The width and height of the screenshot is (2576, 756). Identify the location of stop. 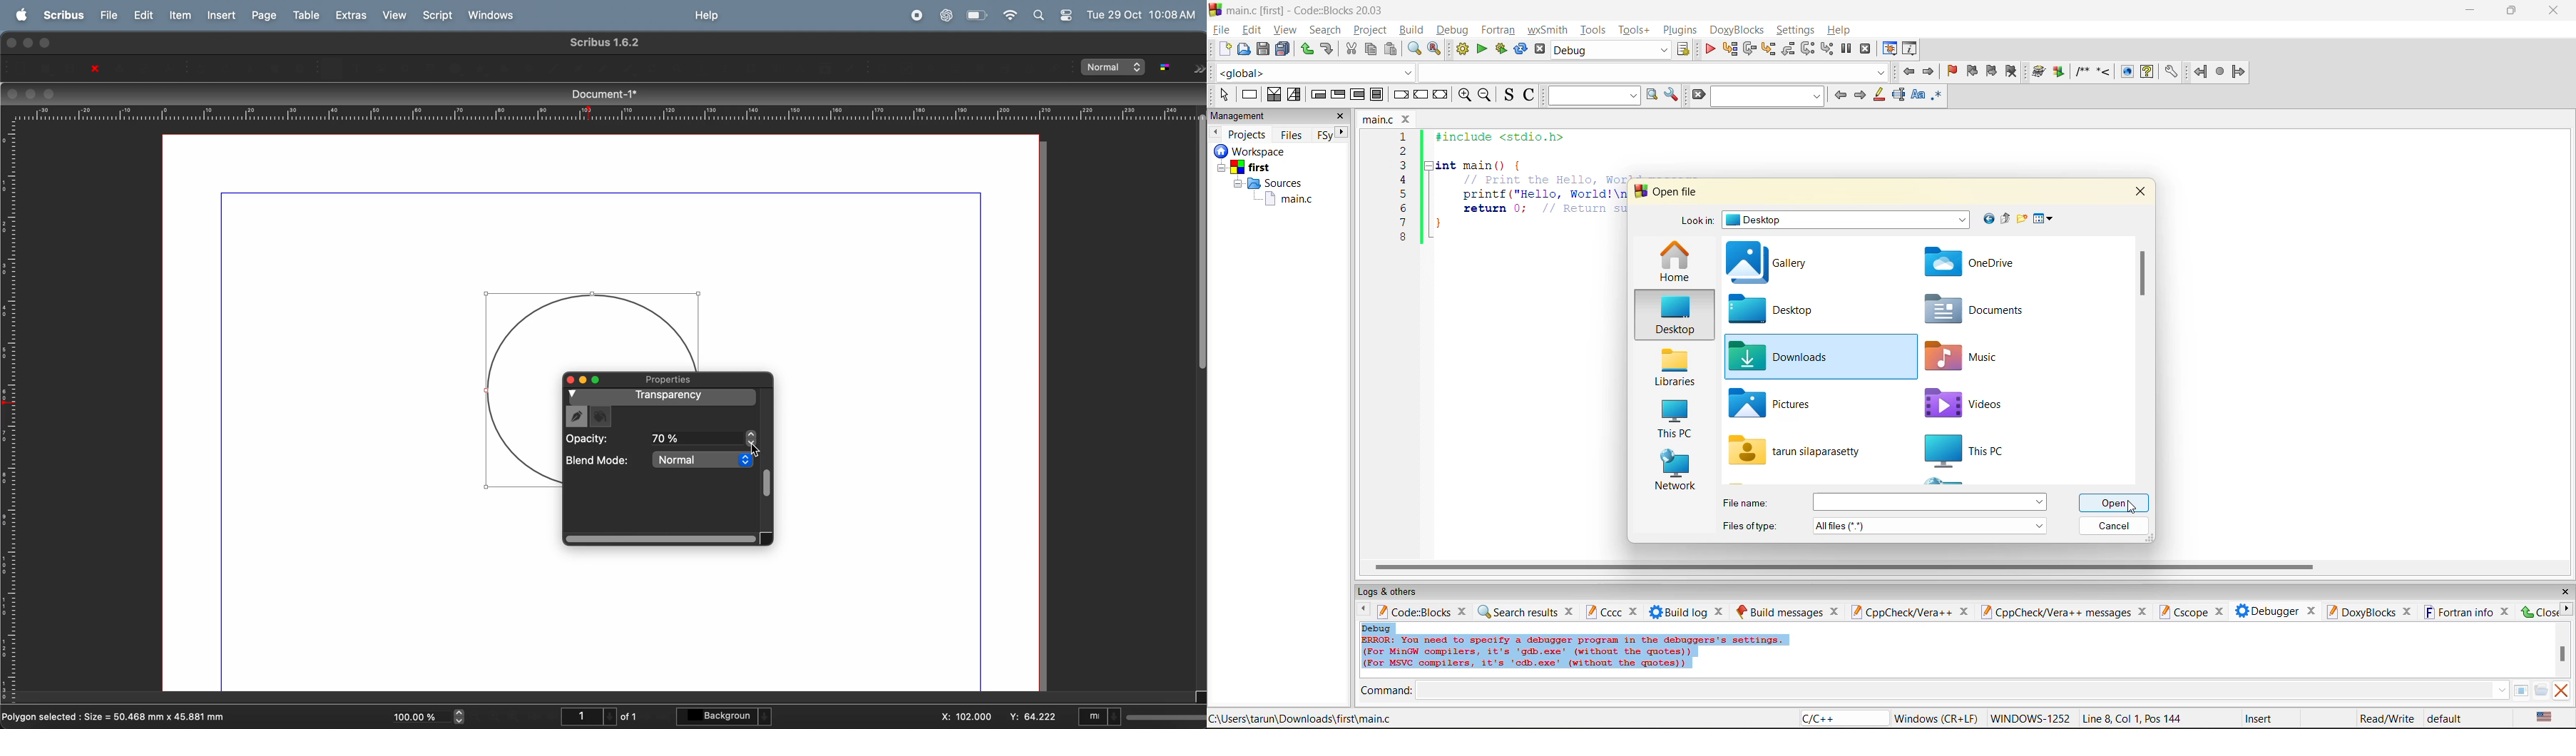
(2221, 72).